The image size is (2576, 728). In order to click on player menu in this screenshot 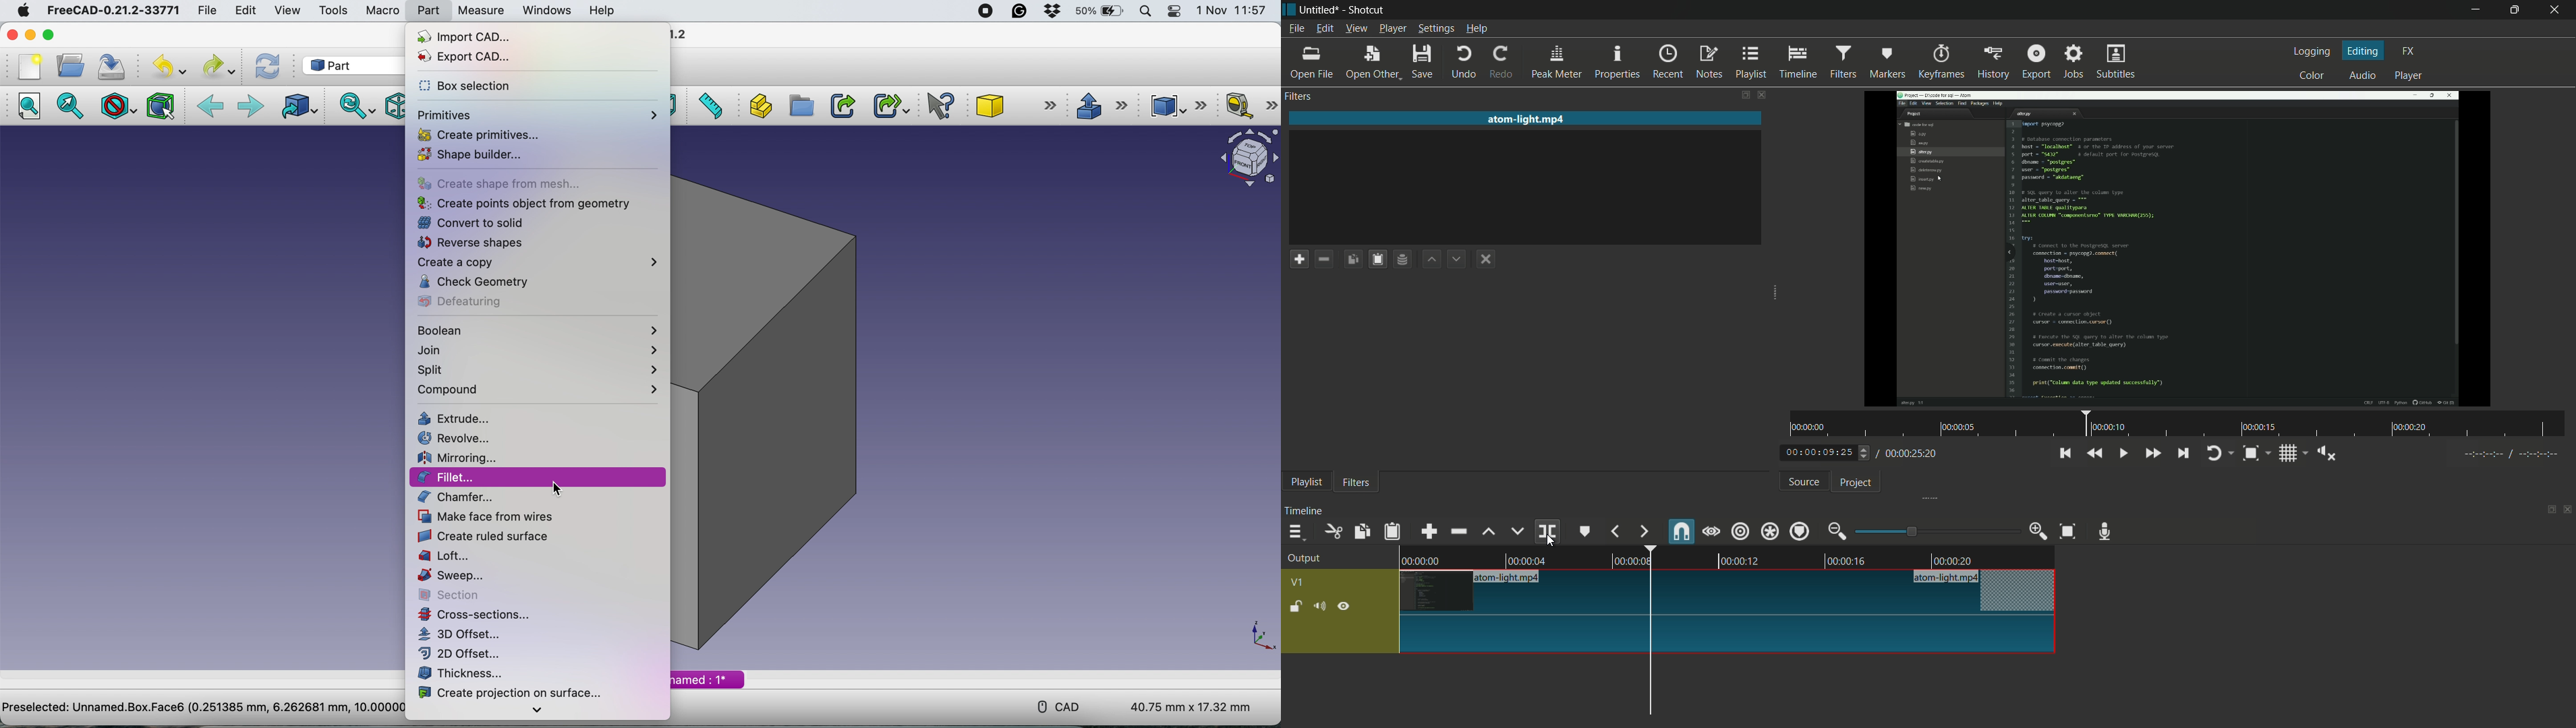, I will do `click(1392, 28)`.